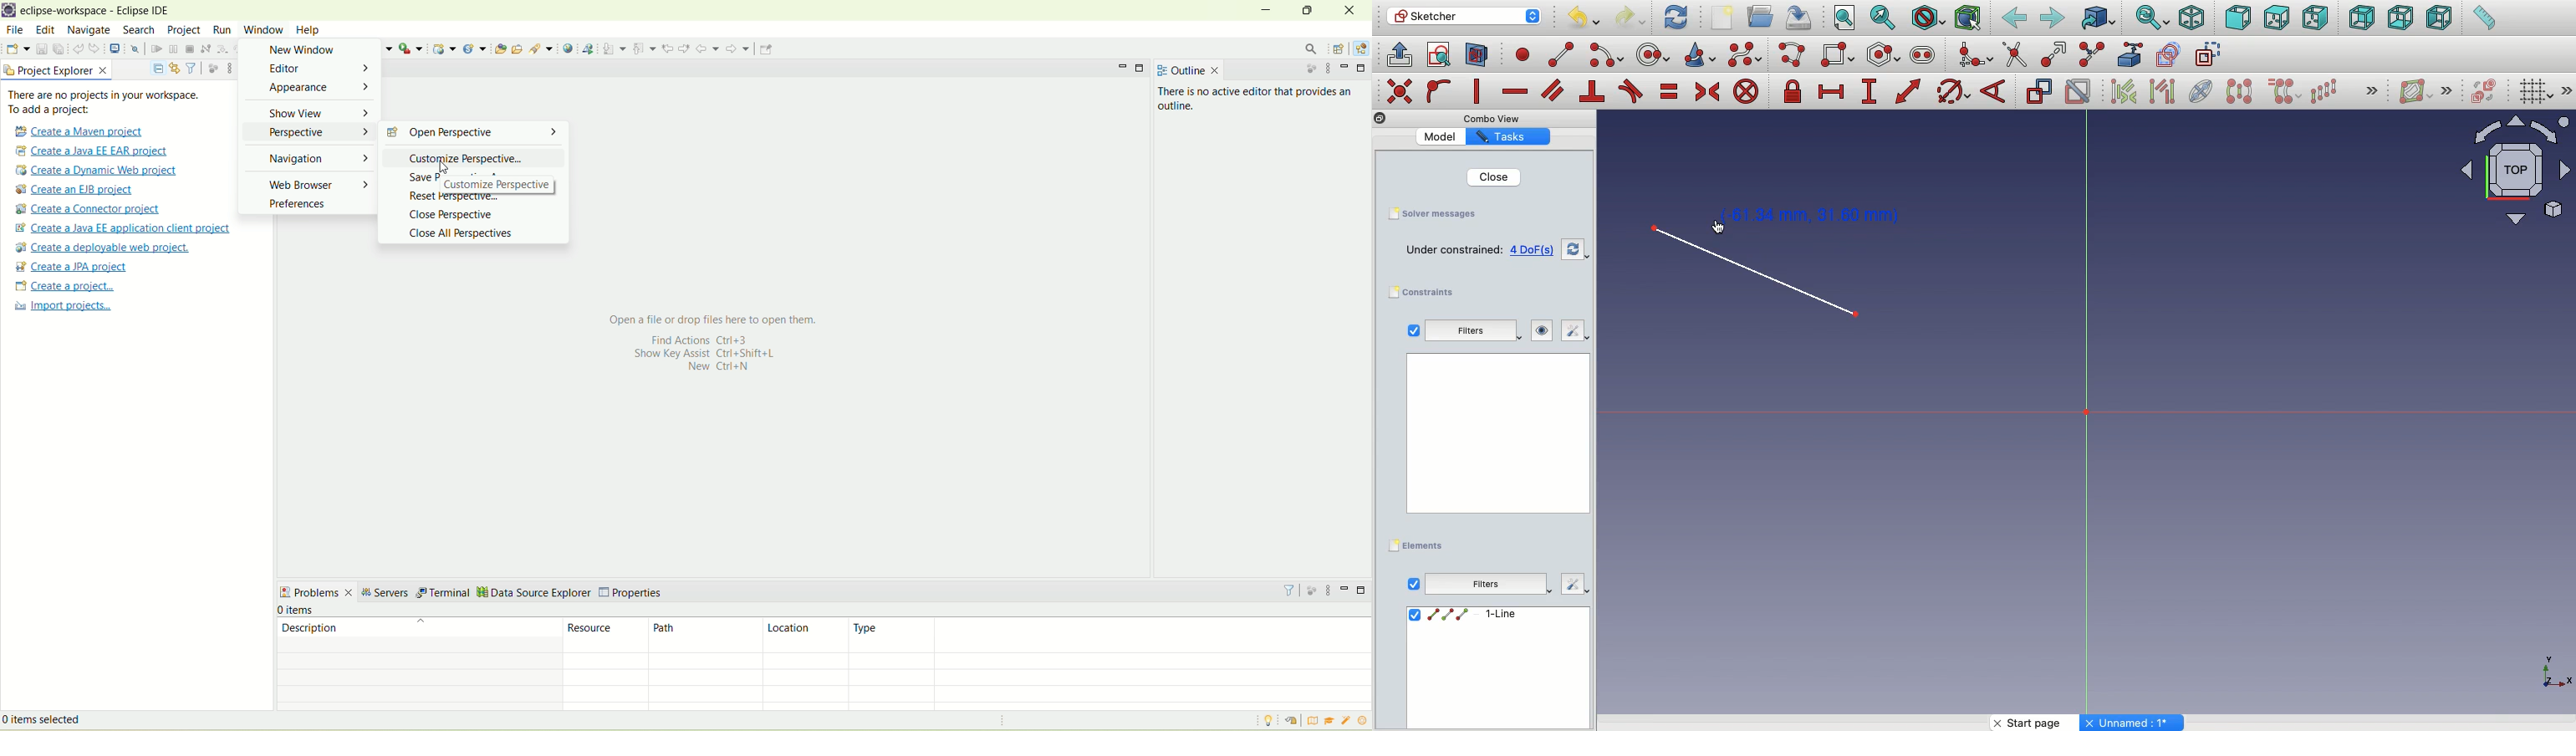 This screenshot has width=2576, height=756. I want to click on Constrain parallel, so click(1553, 90).